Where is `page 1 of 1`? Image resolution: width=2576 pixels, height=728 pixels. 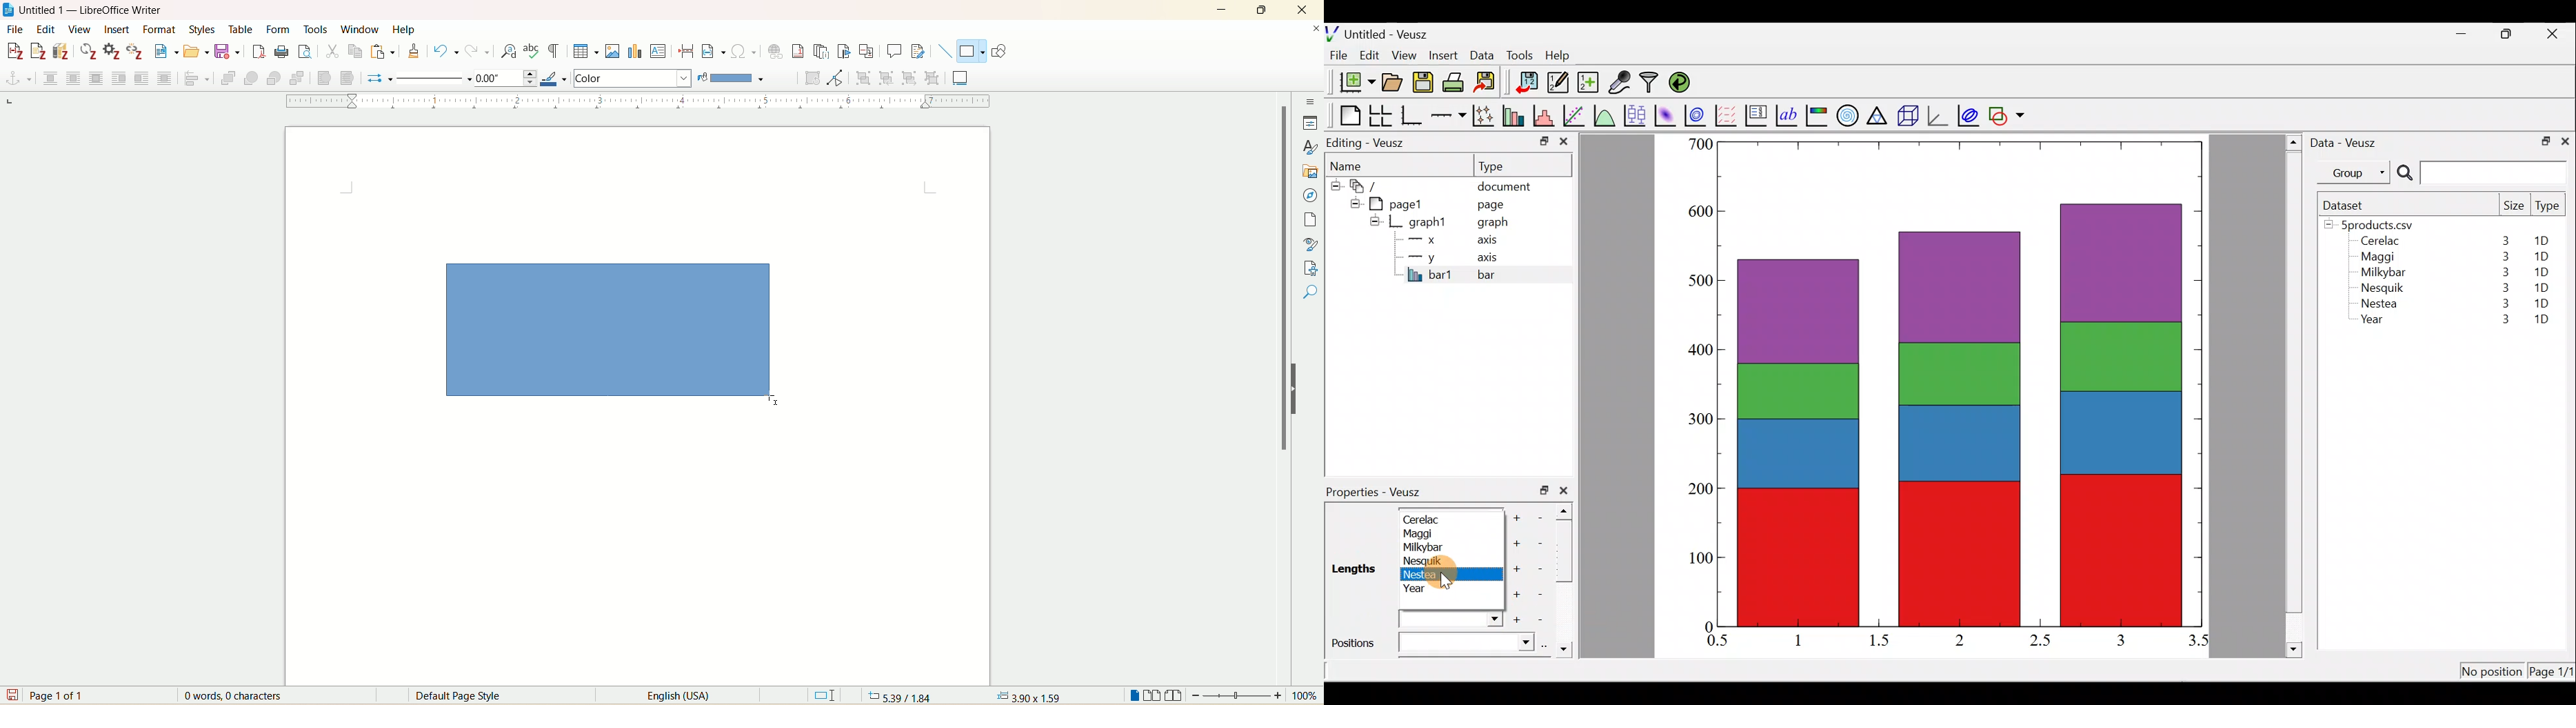 page 1 of 1 is located at coordinates (60, 695).